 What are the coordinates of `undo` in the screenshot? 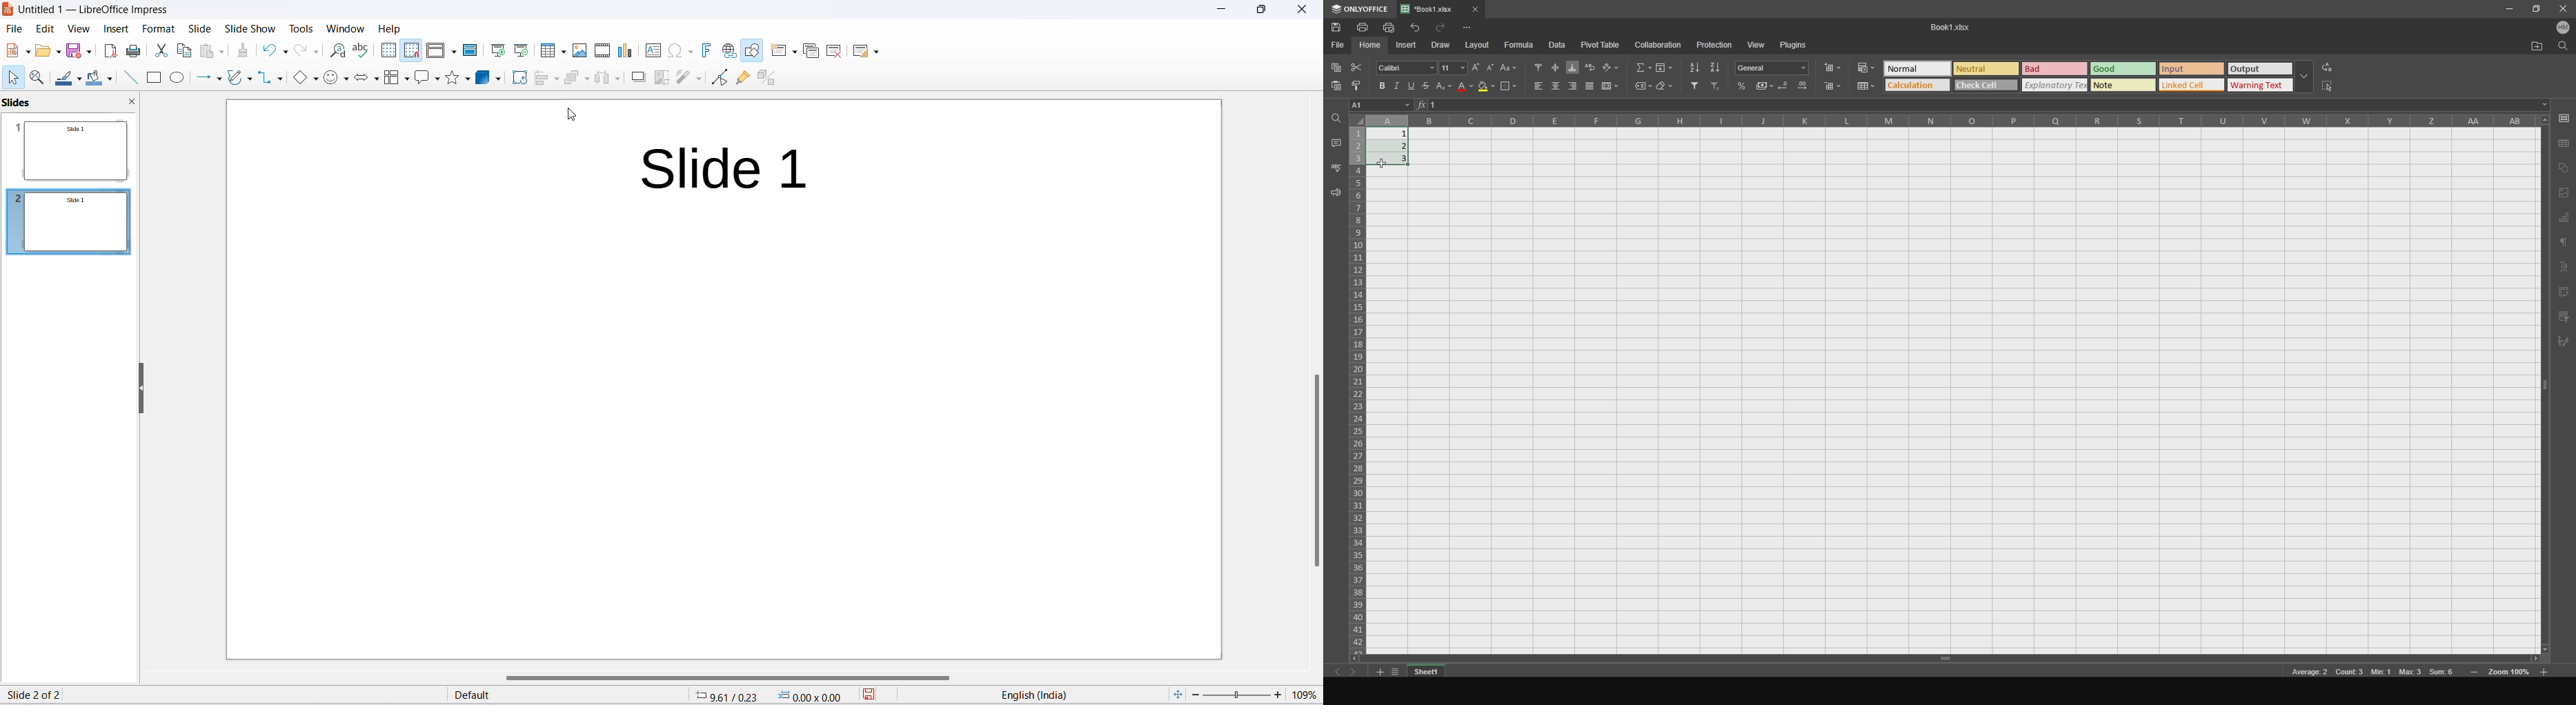 It's located at (1413, 27).